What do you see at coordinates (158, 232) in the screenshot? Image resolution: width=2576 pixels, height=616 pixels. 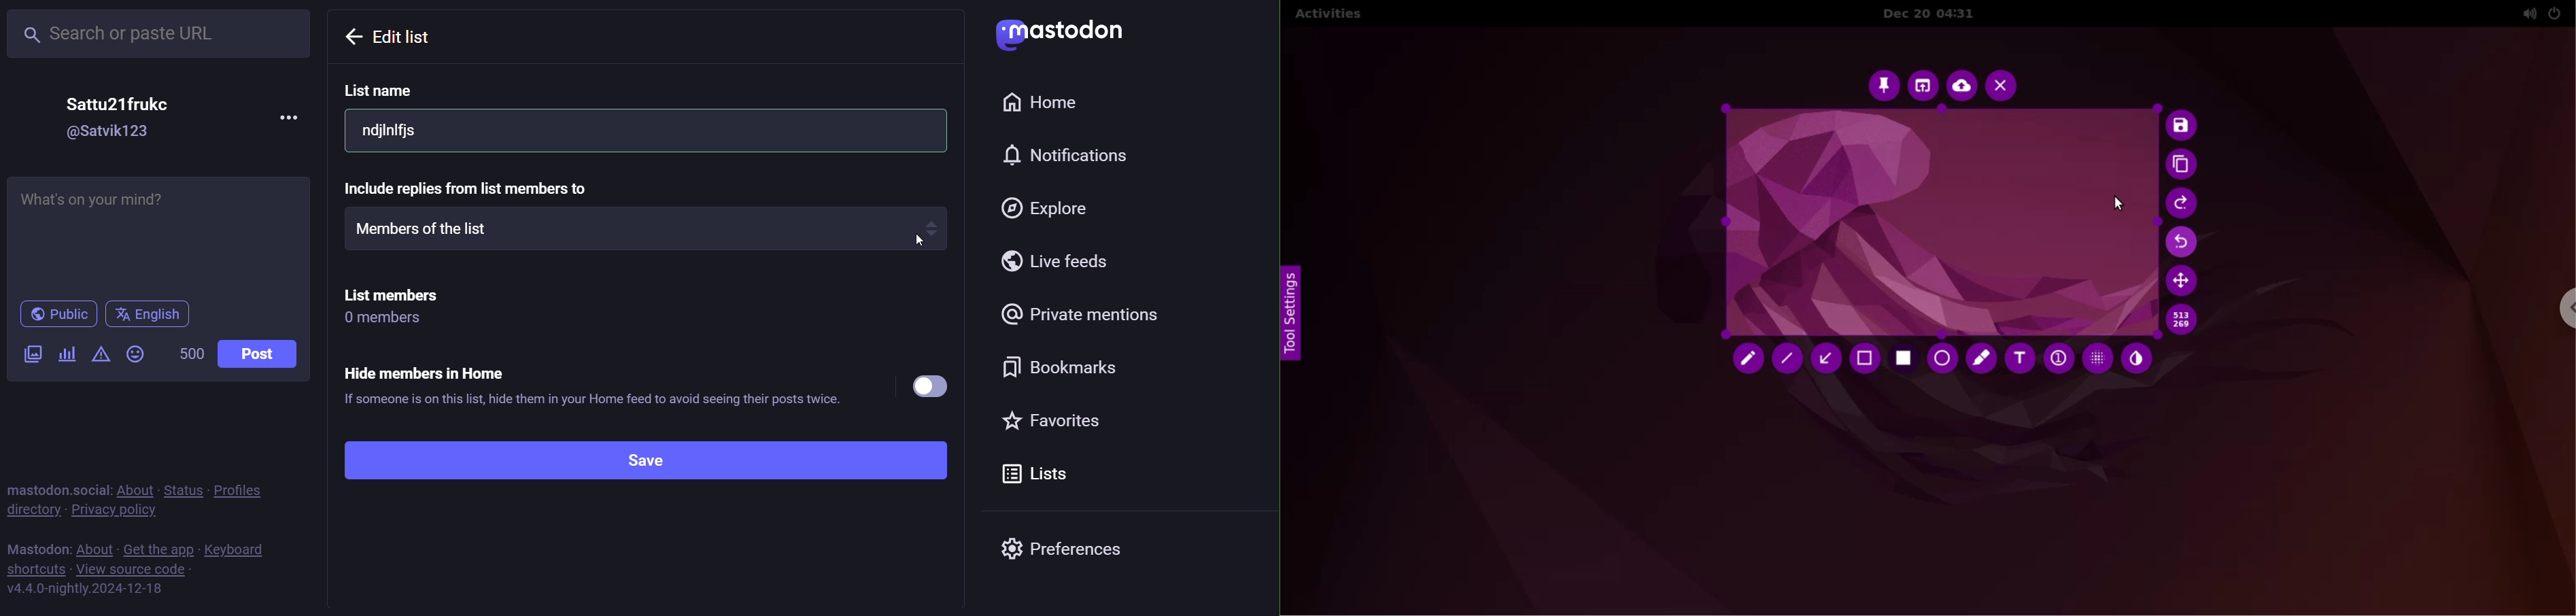 I see `Whats on your mind` at bounding box center [158, 232].